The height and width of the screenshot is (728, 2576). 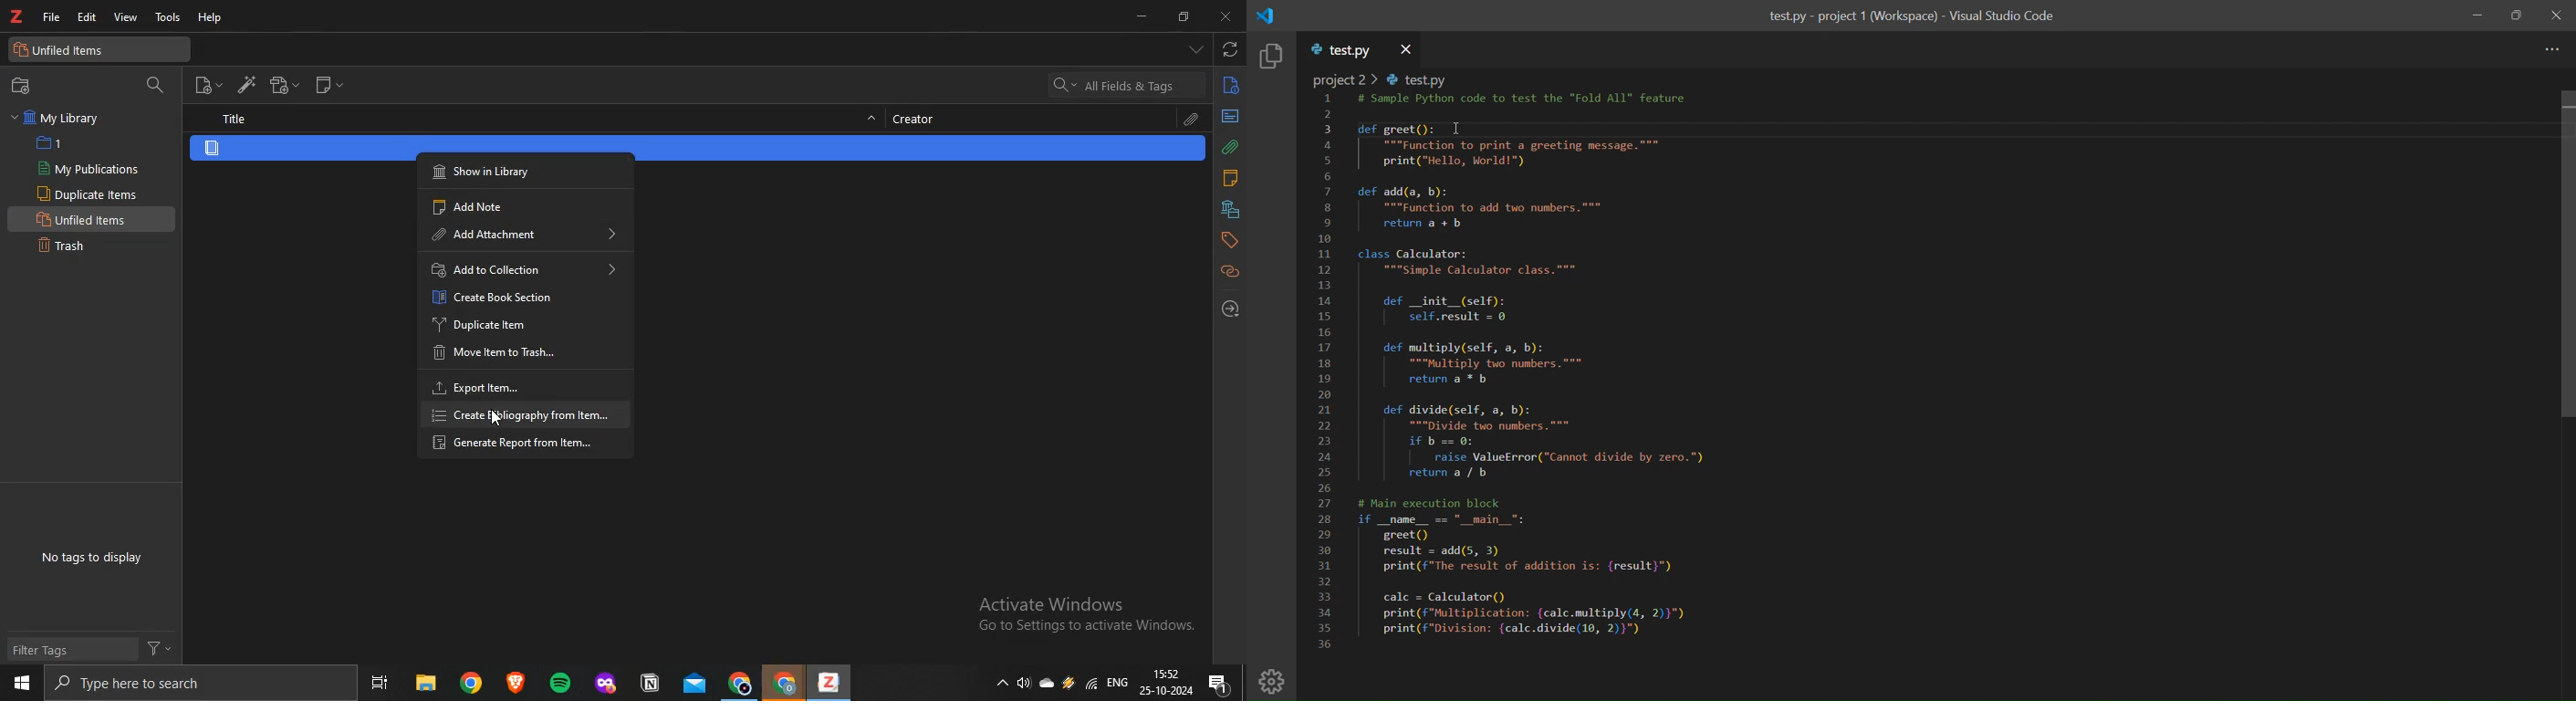 What do you see at coordinates (497, 351) in the screenshot?
I see `‘Move Item to Trash...` at bounding box center [497, 351].